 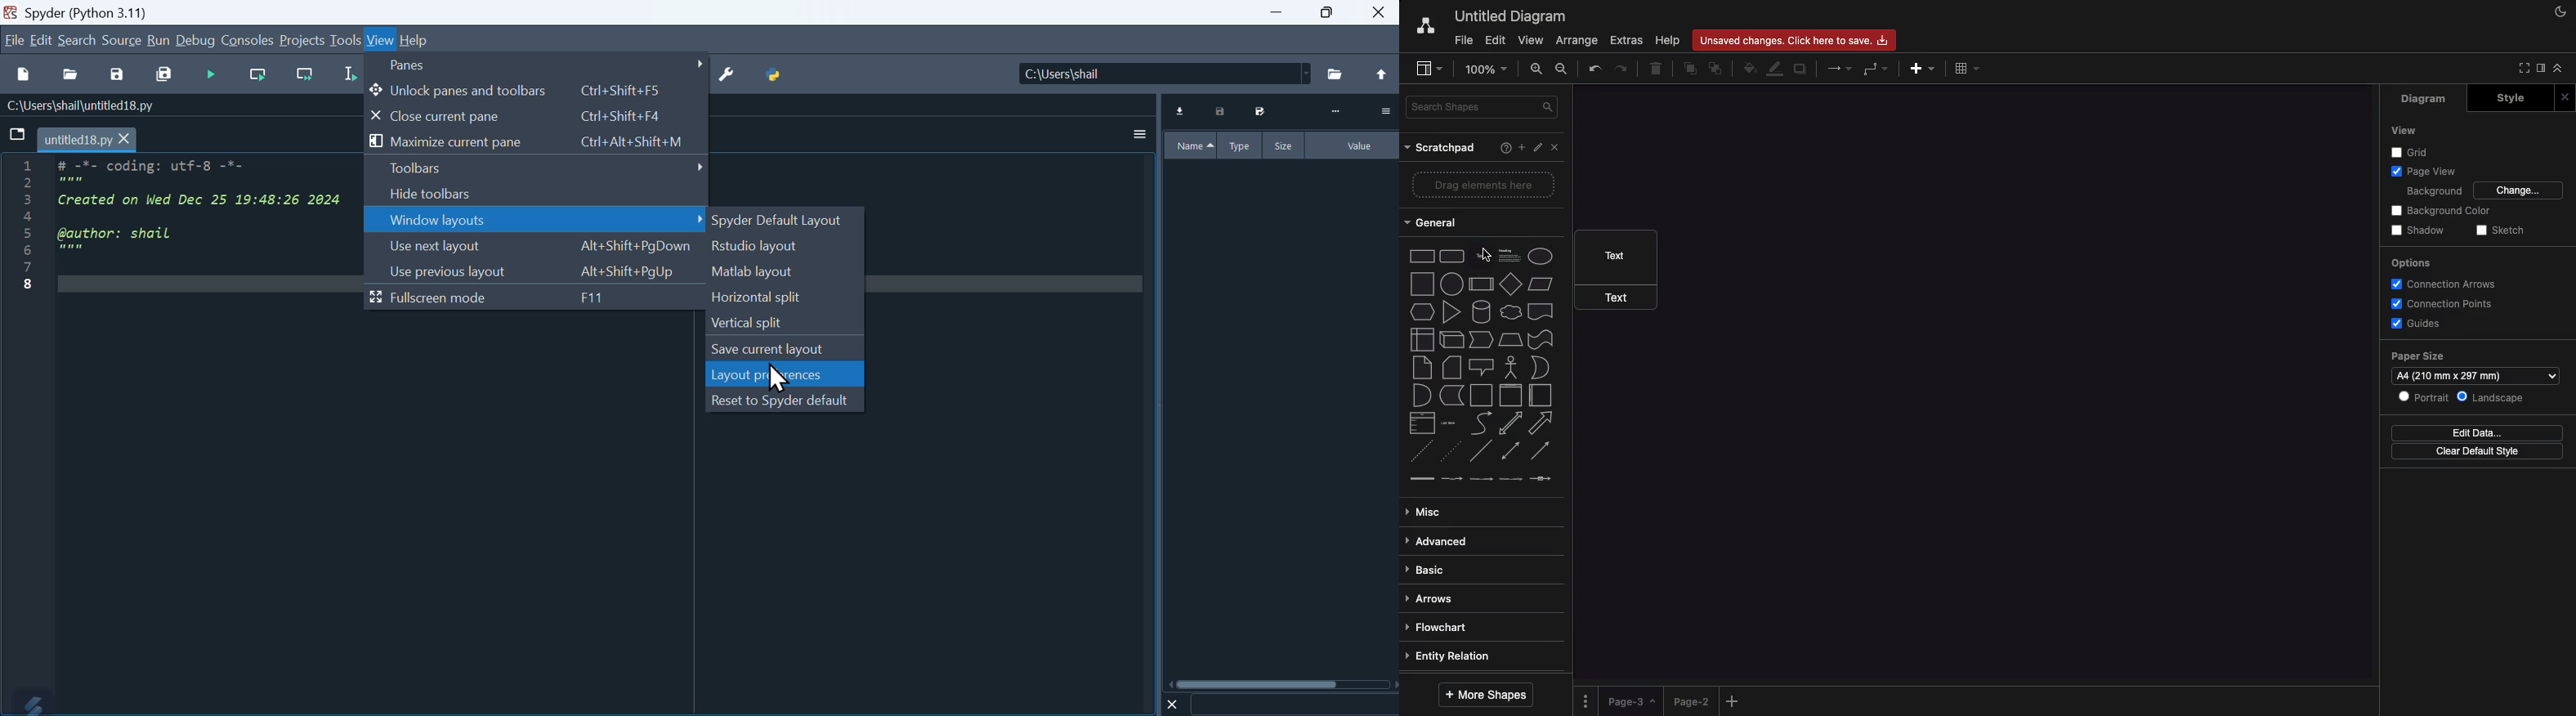 What do you see at coordinates (1423, 256) in the screenshot?
I see `rectangle` at bounding box center [1423, 256].